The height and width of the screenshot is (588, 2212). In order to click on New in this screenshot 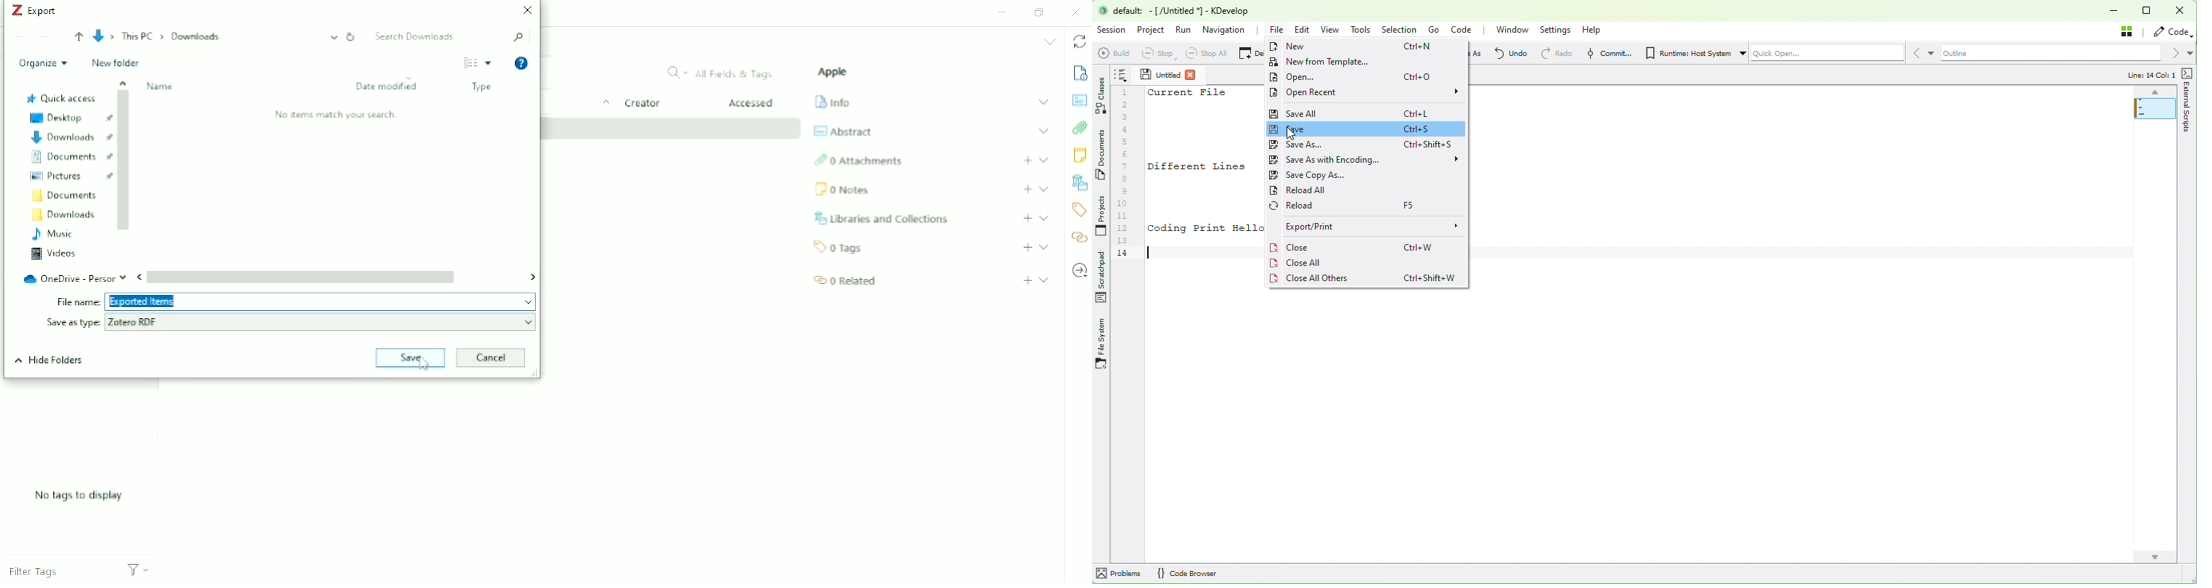, I will do `click(1307, 46)`.